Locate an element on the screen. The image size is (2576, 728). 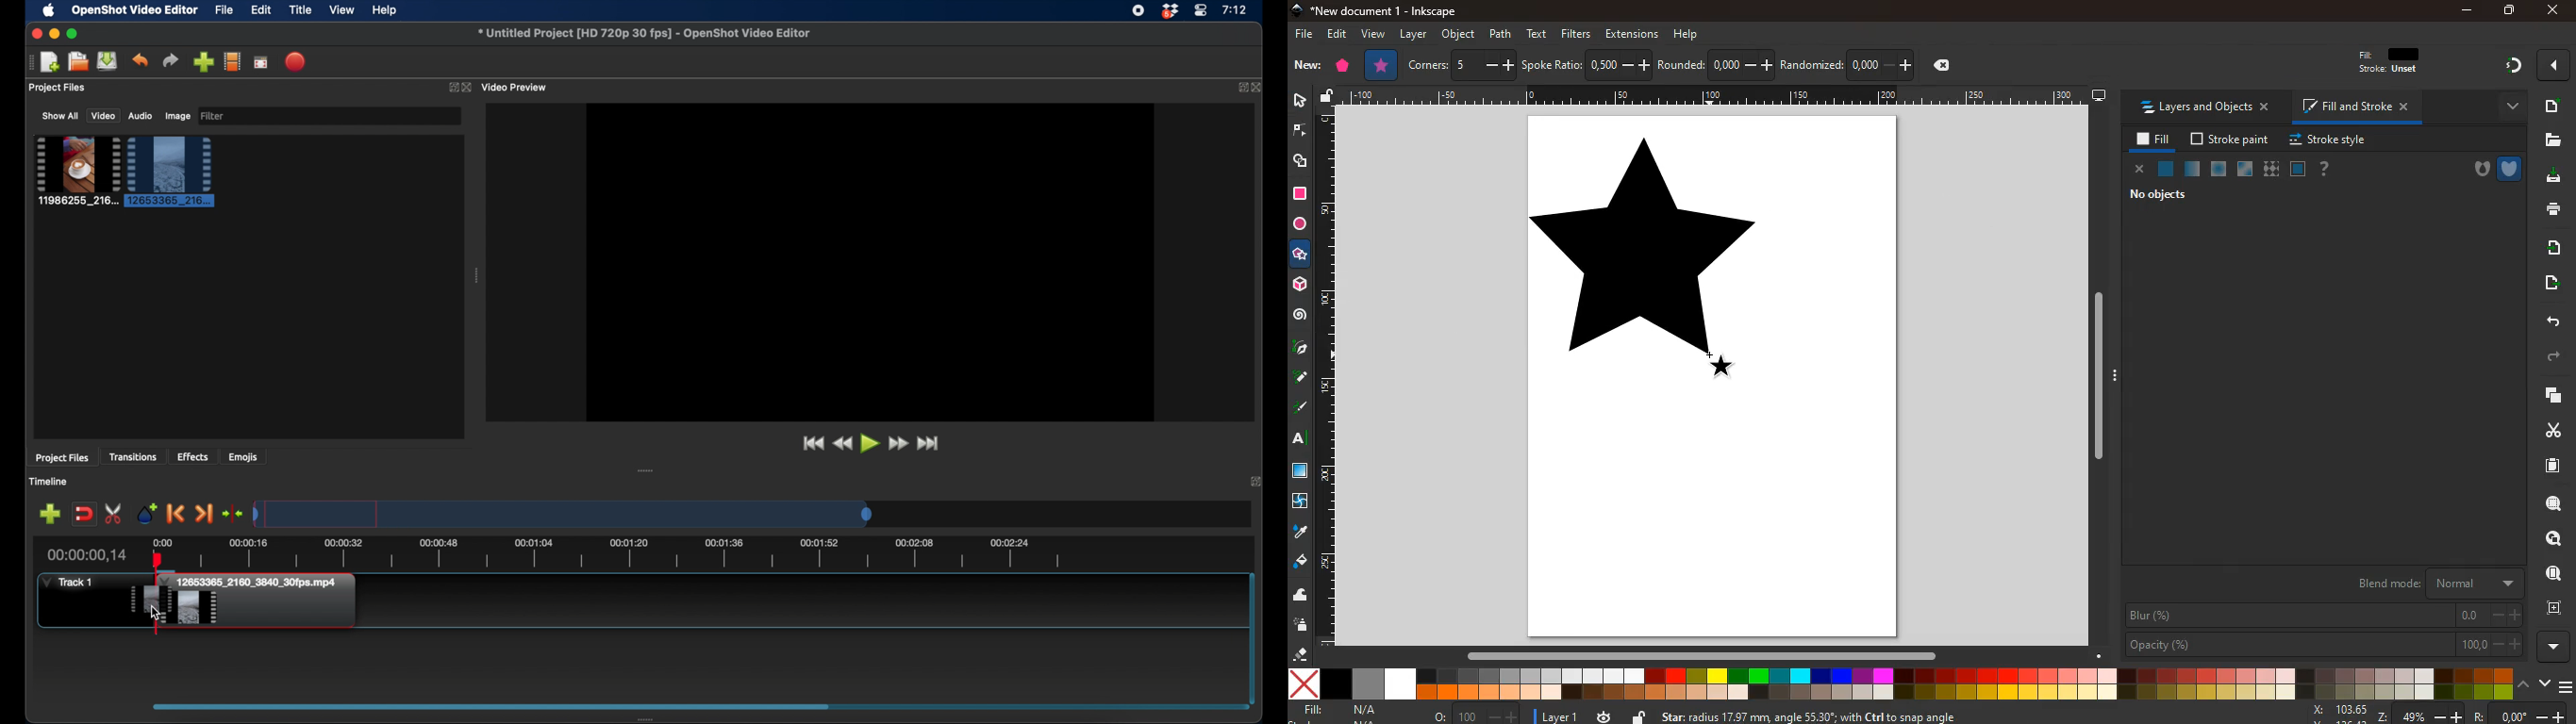
wave is located at coordinates (1302, 597).